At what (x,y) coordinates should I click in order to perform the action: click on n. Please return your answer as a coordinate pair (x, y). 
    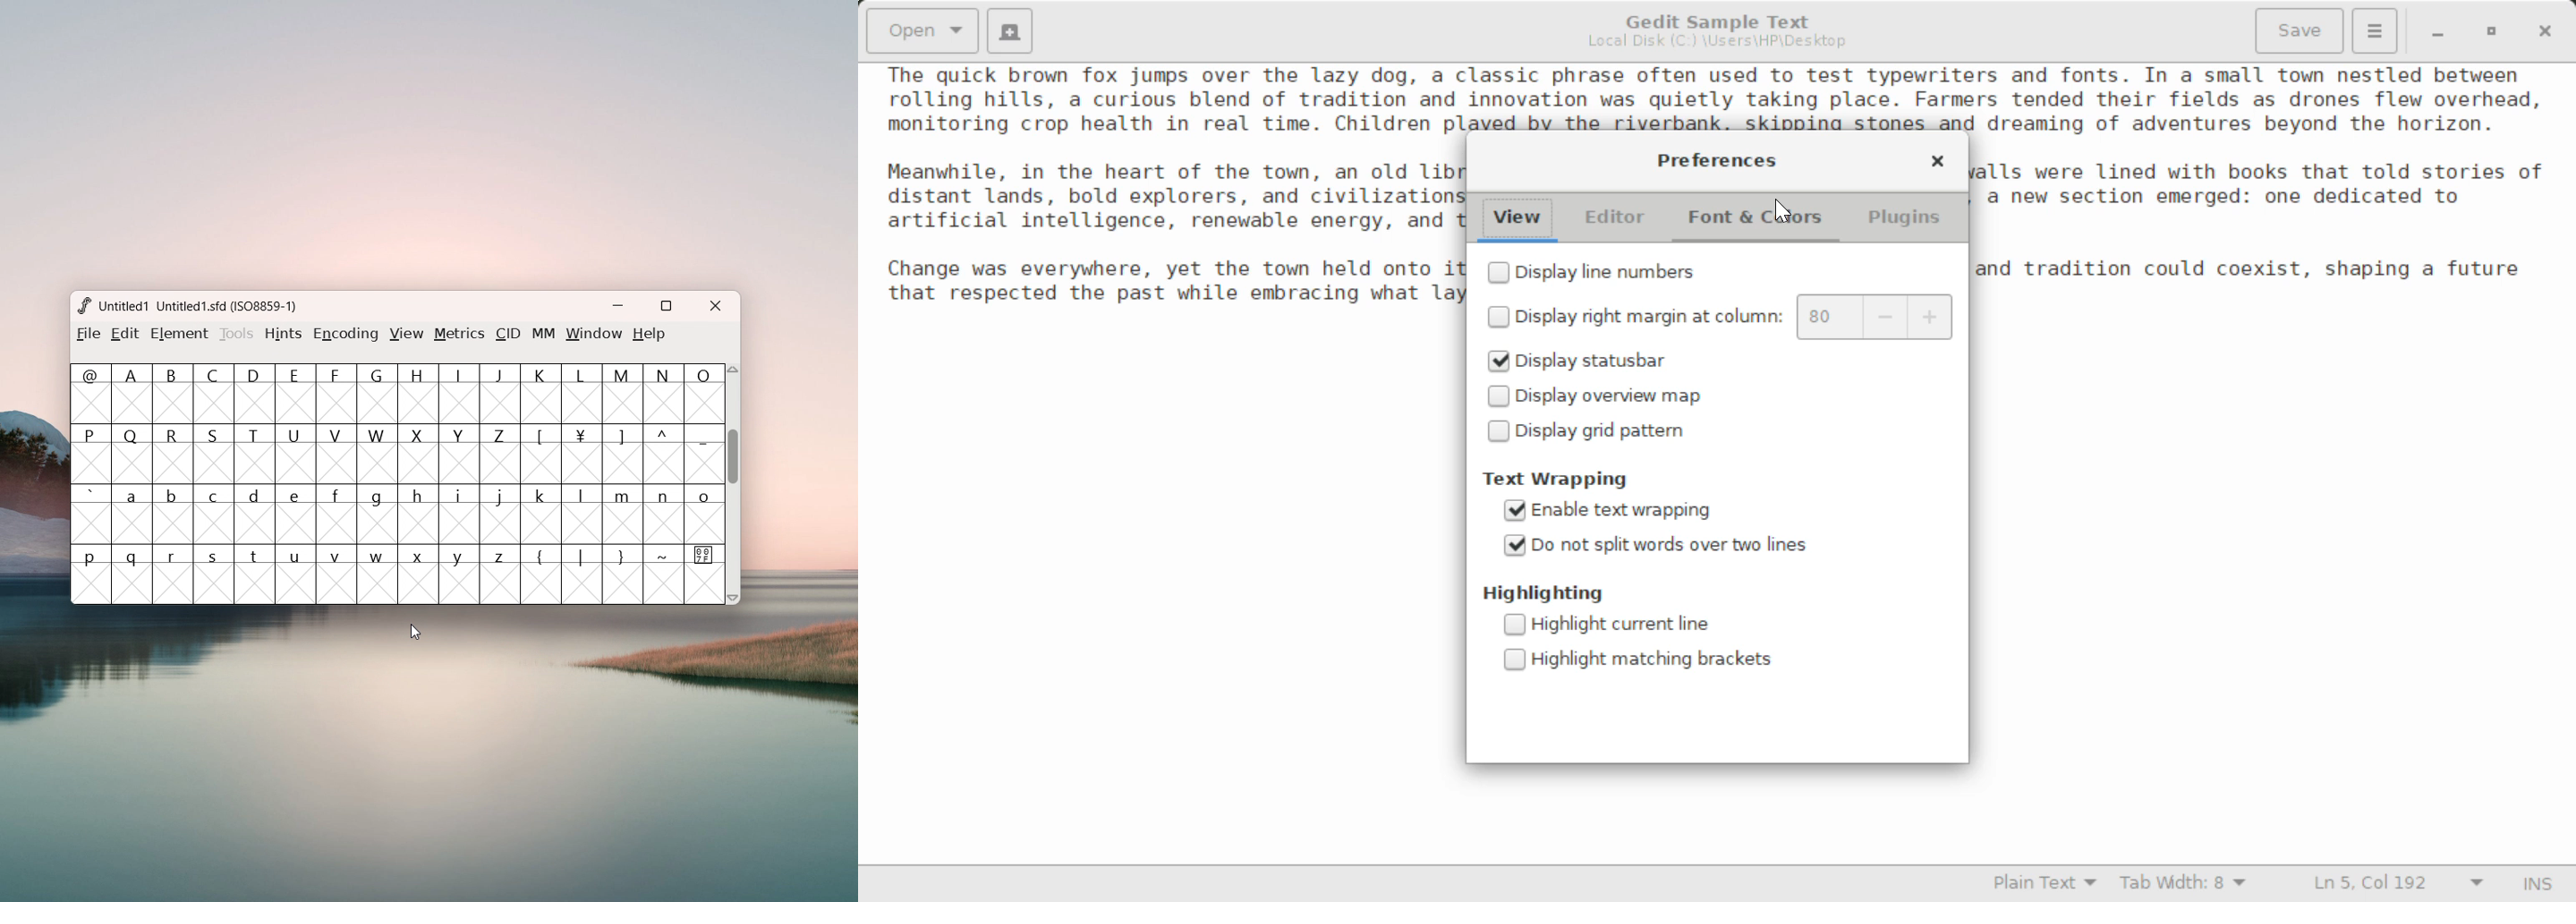
    Looking at the image, I should click on (665, 514).